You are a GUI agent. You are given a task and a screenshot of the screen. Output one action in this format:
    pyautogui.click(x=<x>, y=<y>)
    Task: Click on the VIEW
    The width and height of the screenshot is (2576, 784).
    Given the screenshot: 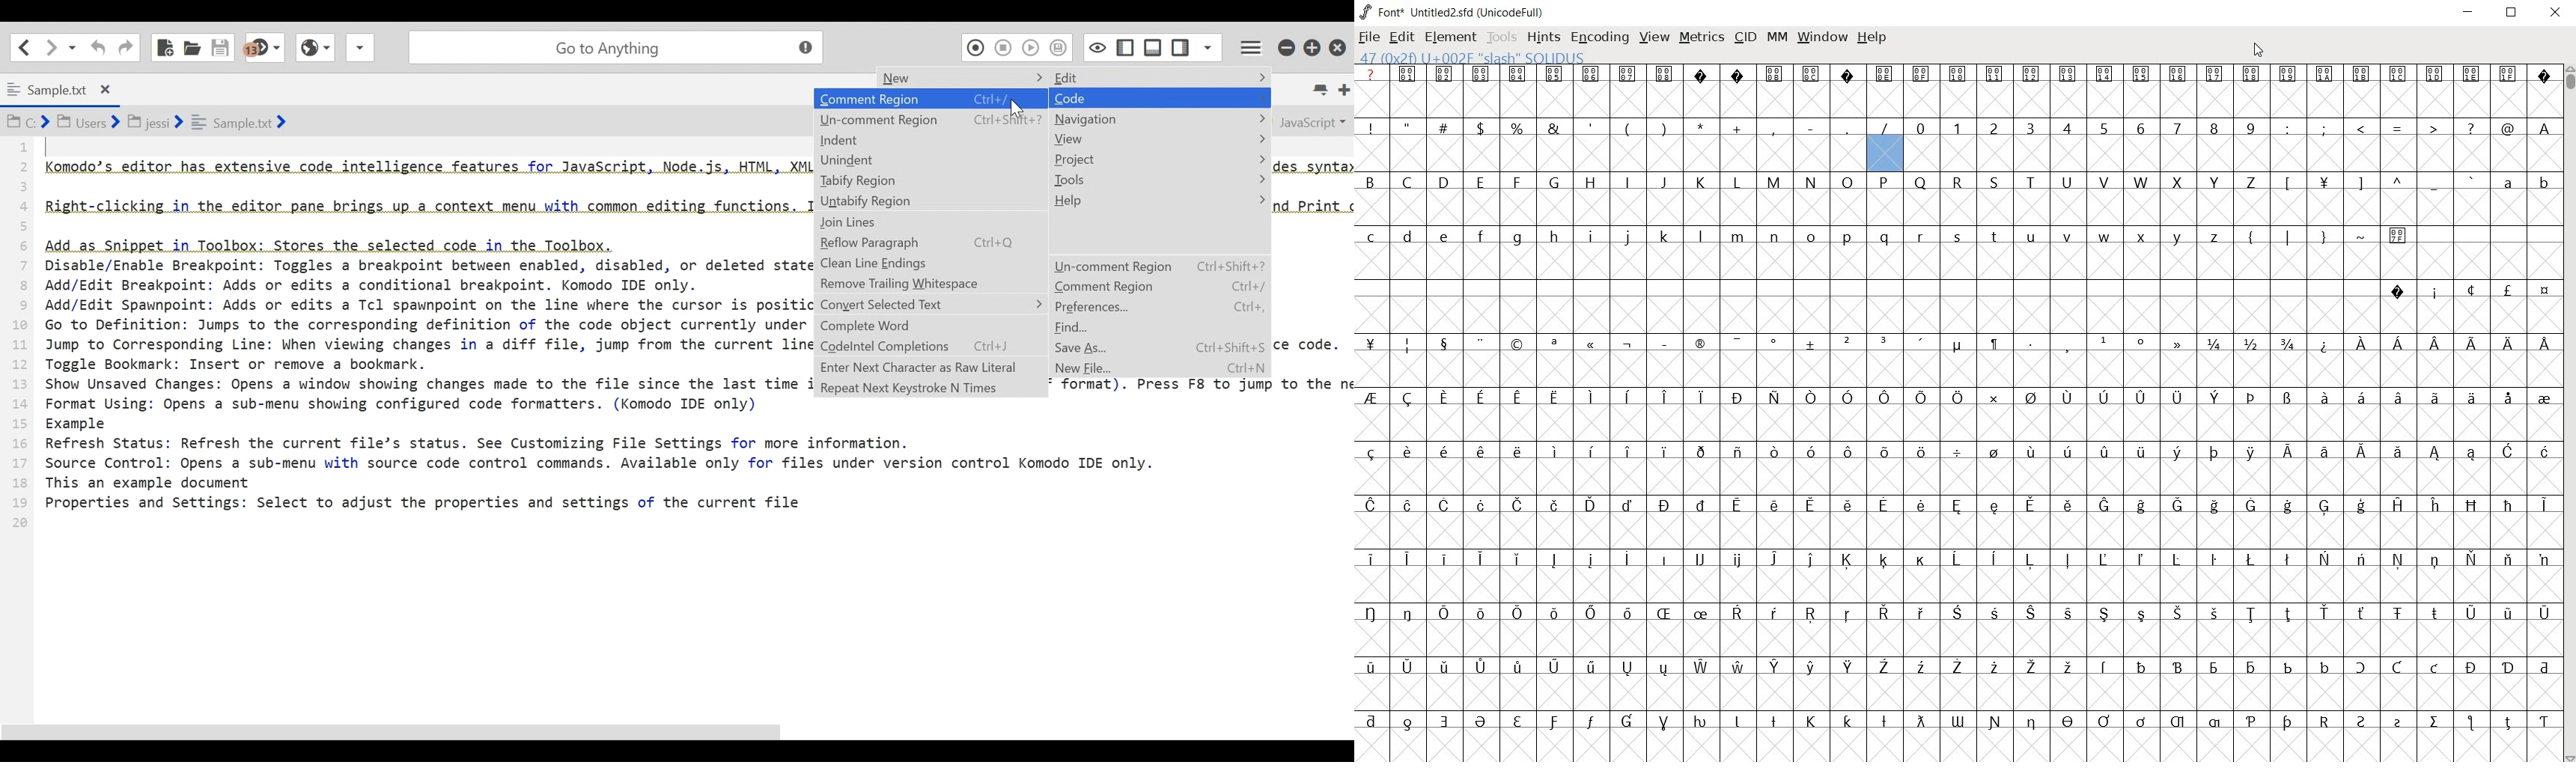 What is the action you would take?
    pyautogui.click(x=1654, y=37)
    